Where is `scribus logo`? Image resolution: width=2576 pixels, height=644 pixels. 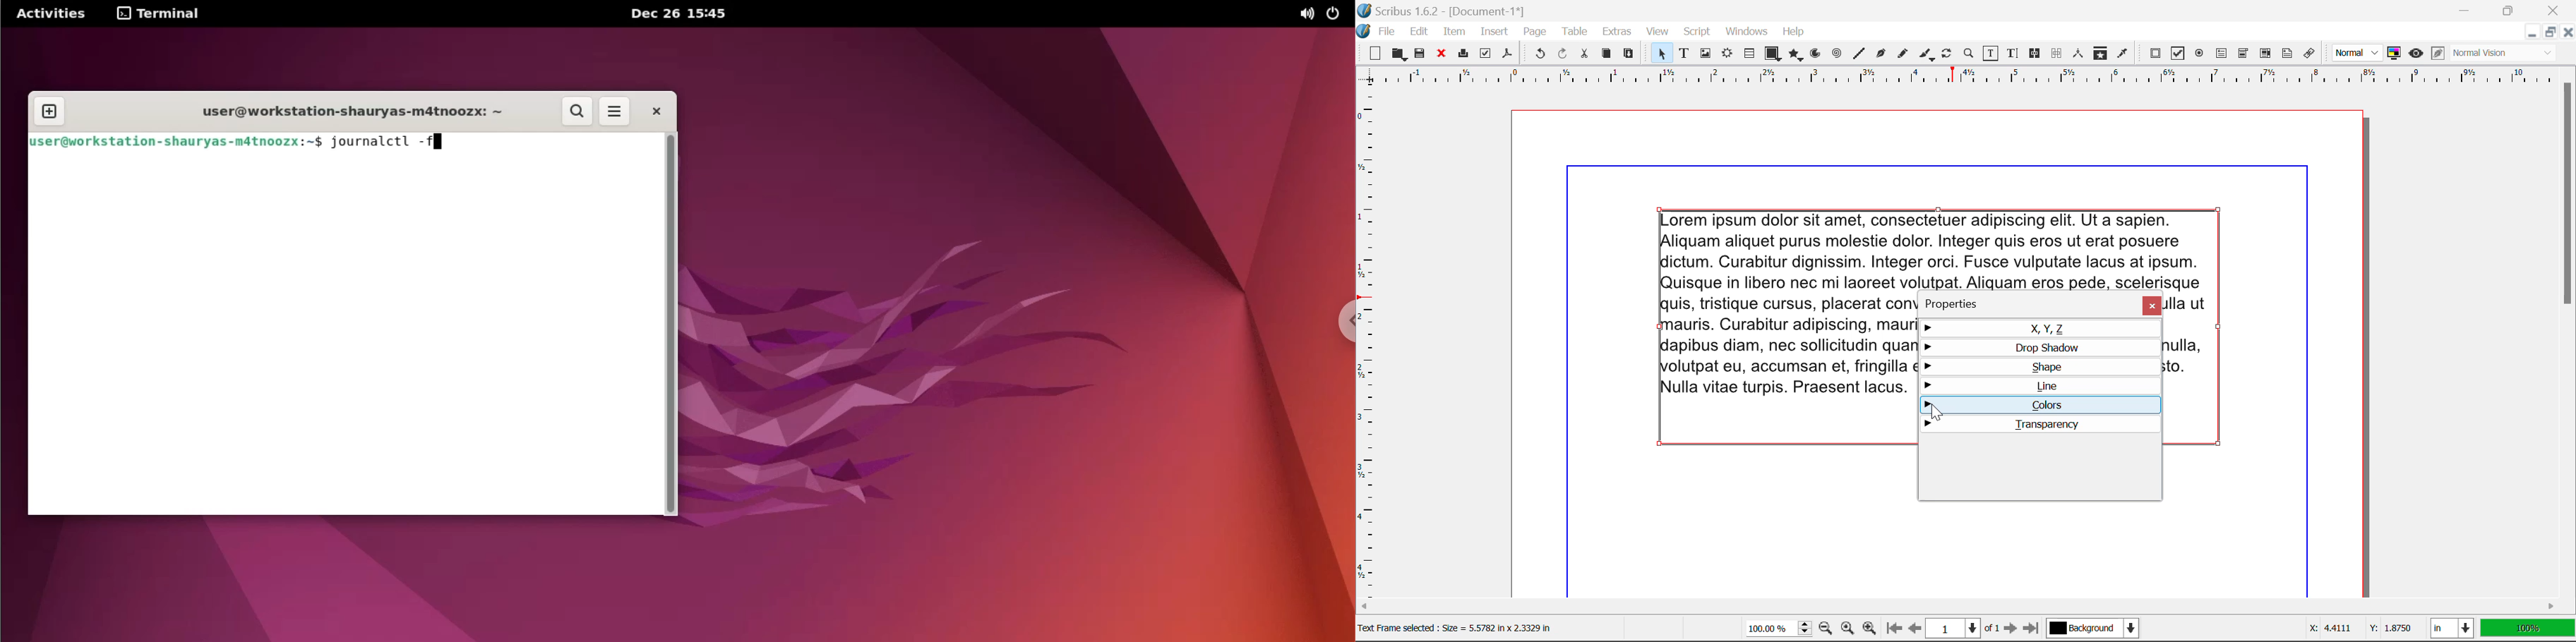 scribus logo is located at coordinates (1364, 32).